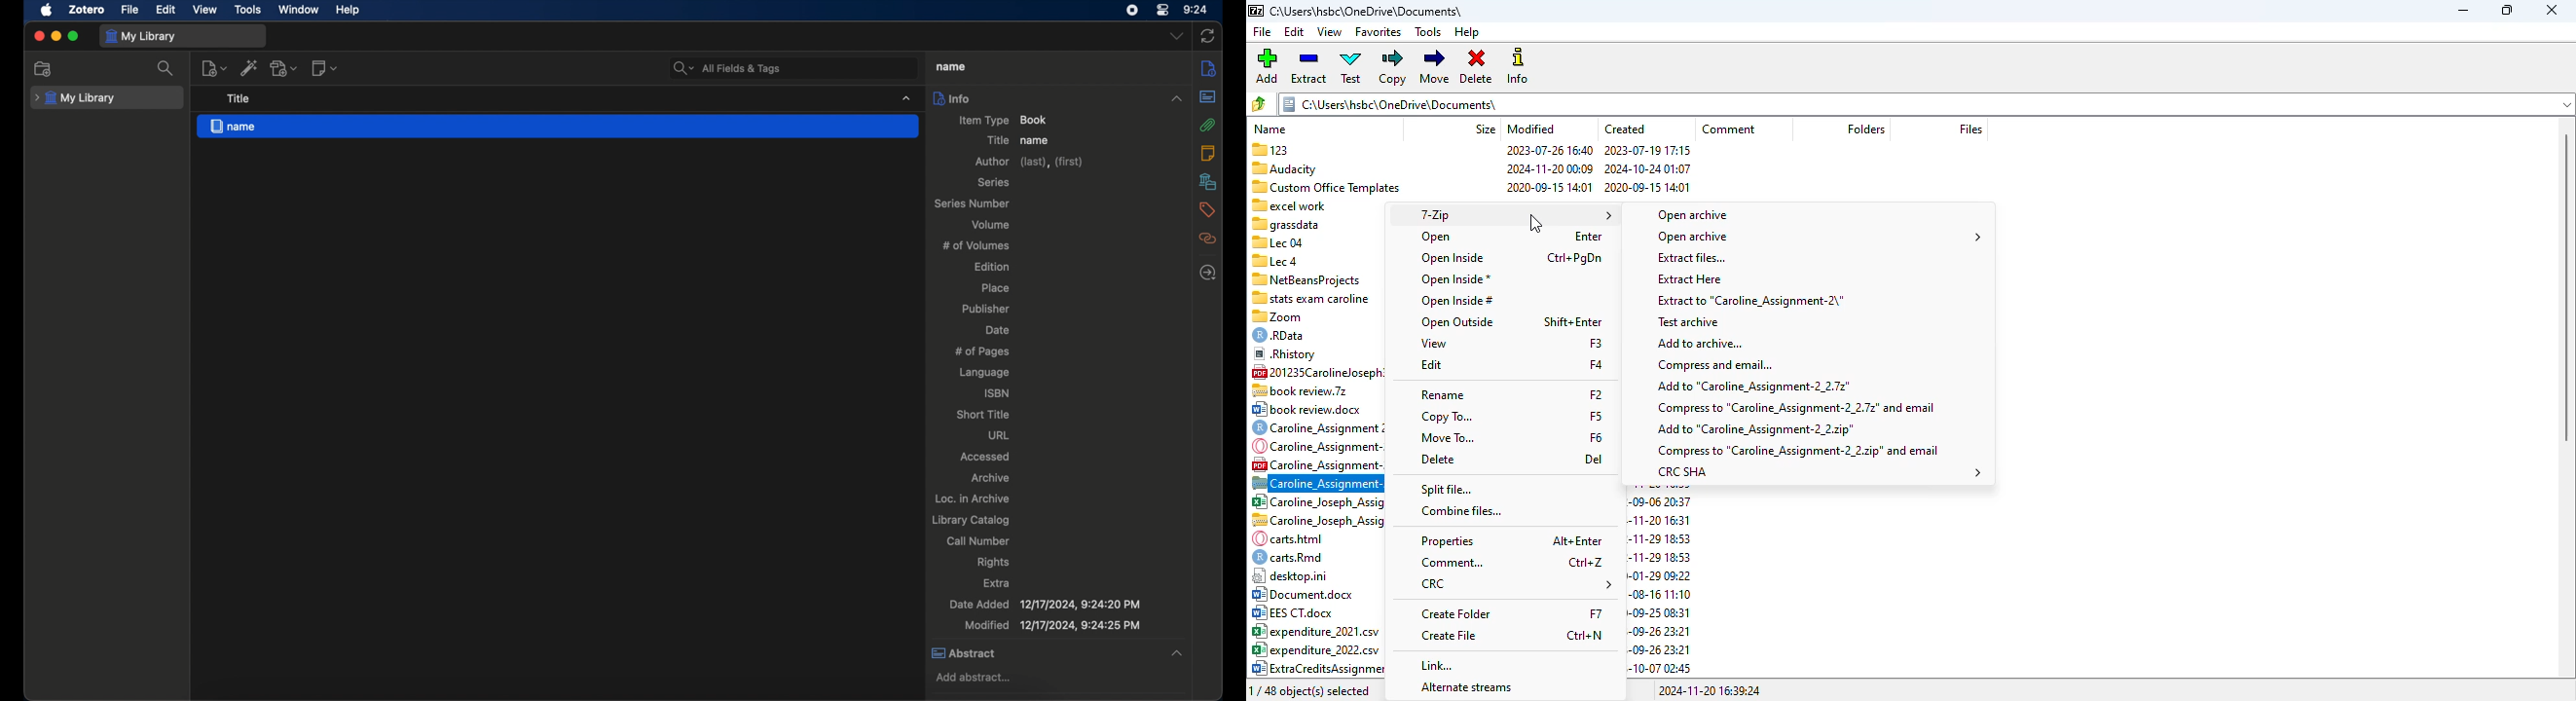 This screenshot has width=2576, height=728. What do you see at coordinates (993, 561) in the screenshot?
I see `rights` at bounding box center [993, 561].